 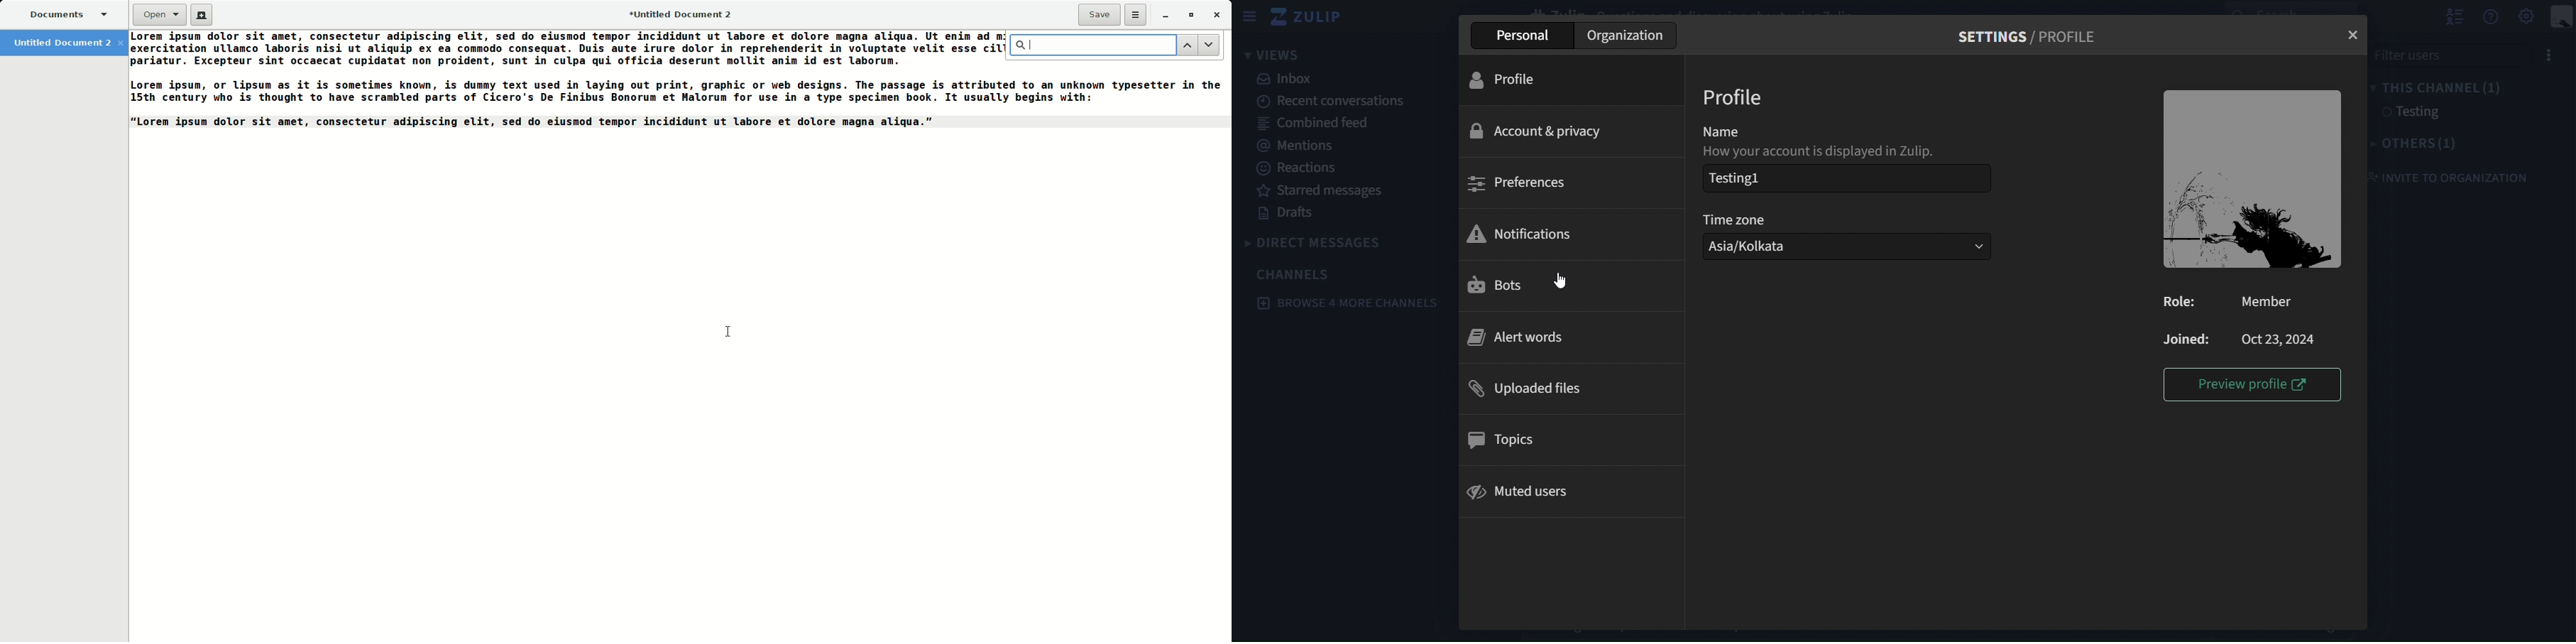 What do you see at coordinates (1333, 102) in the screenshot?
I see `recent conversations` at bounding box center [1333, 102].